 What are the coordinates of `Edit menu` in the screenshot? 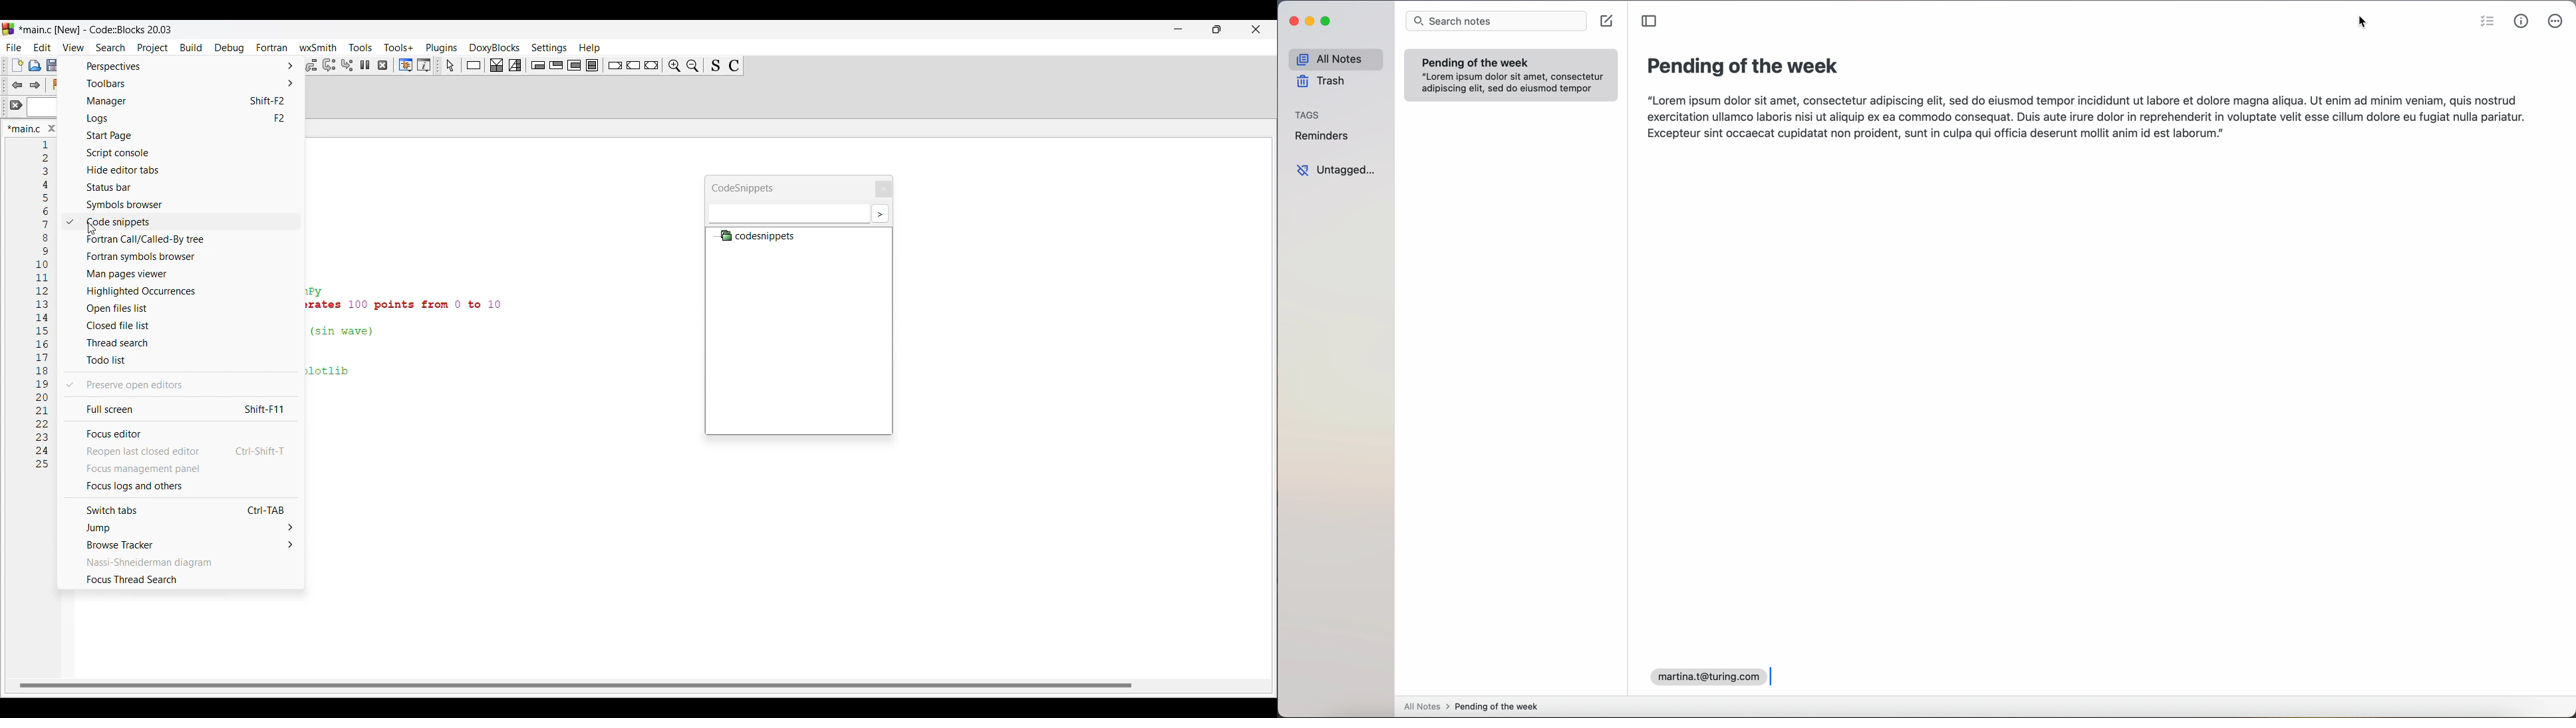 It's located at (43, 48).